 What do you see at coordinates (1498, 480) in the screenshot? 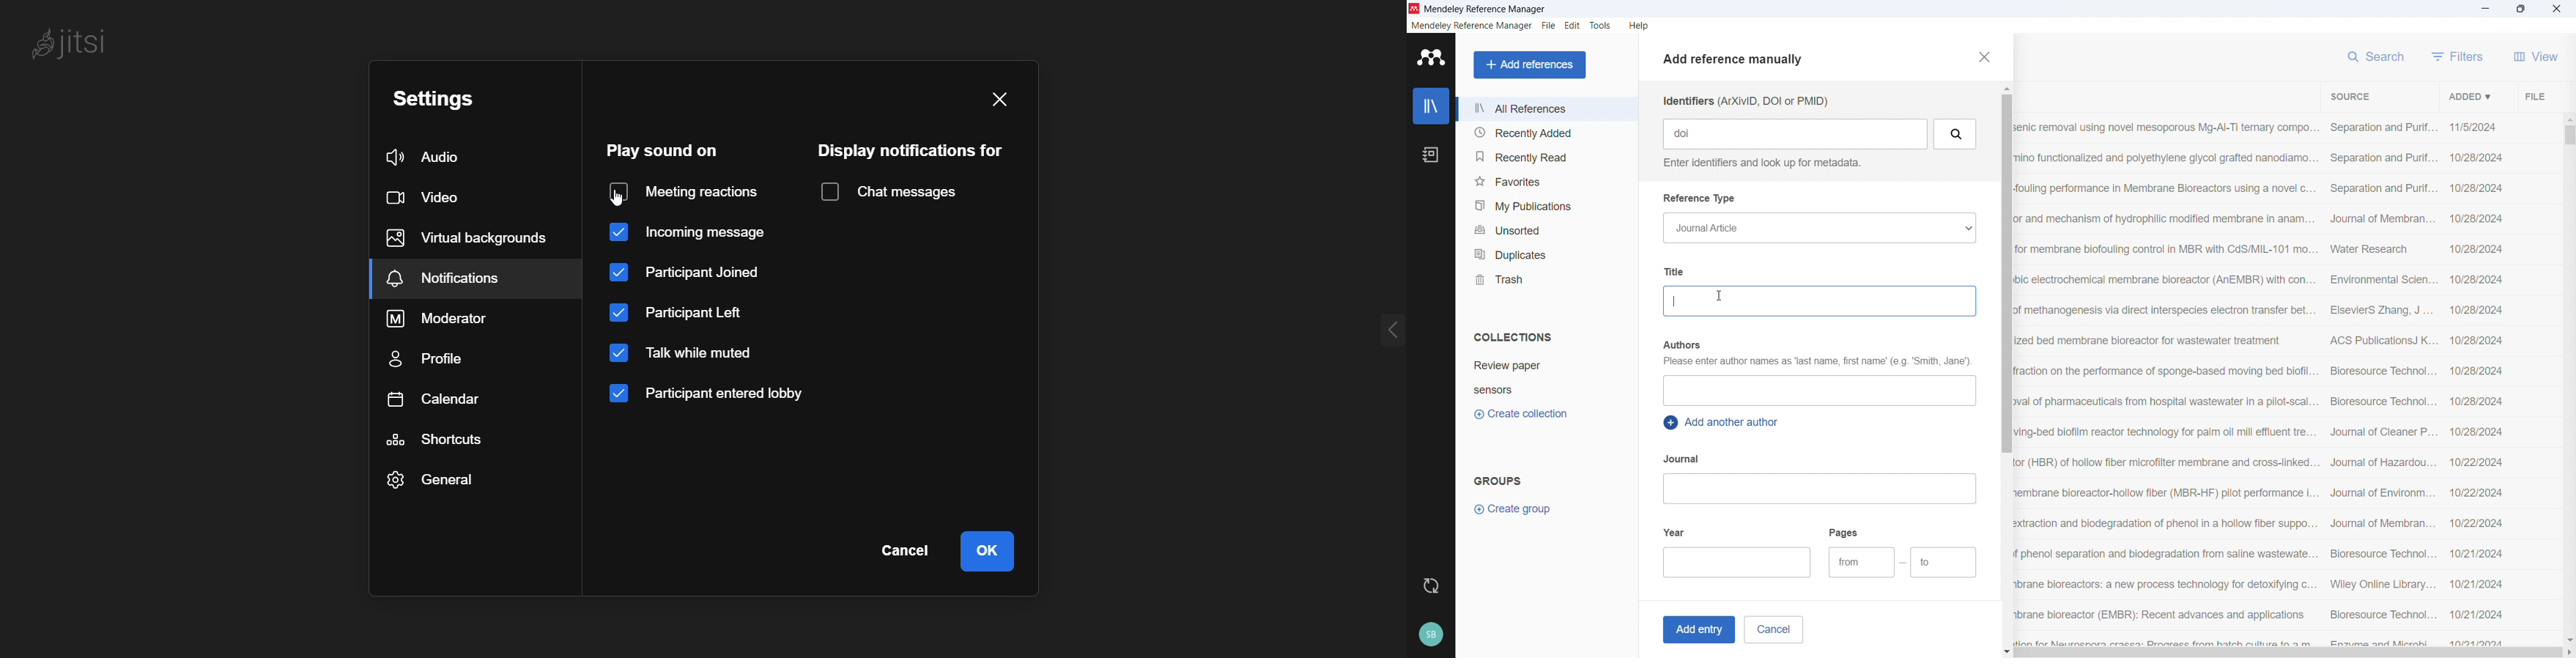
I see `Groups ` at bounding box center [1498, 480].